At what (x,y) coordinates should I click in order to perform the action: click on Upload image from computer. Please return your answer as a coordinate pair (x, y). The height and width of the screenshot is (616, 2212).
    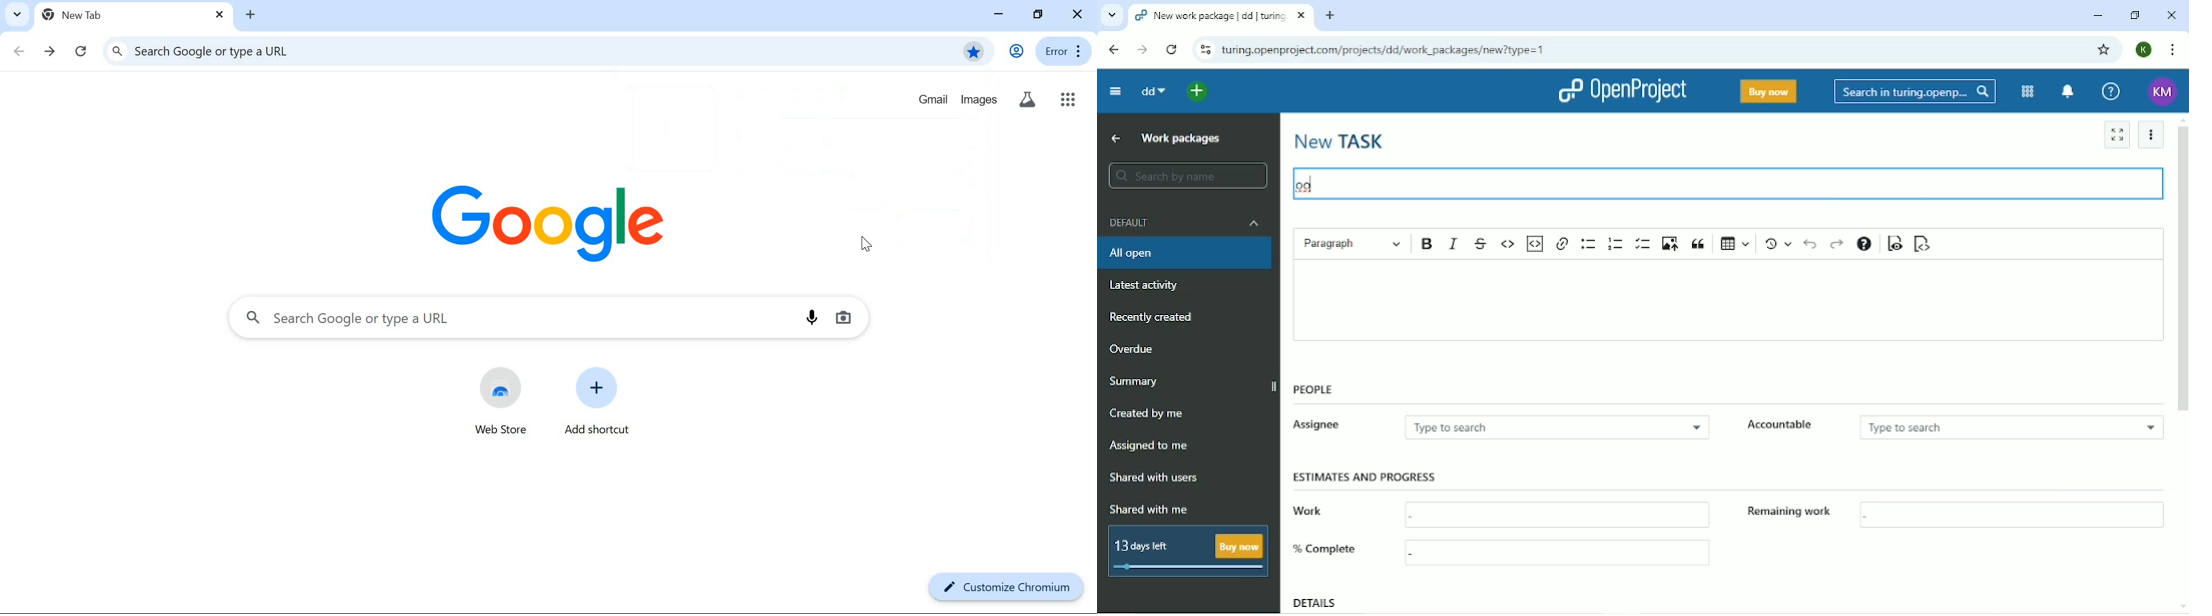
    Looking at the image, I should click on (1670, 244).